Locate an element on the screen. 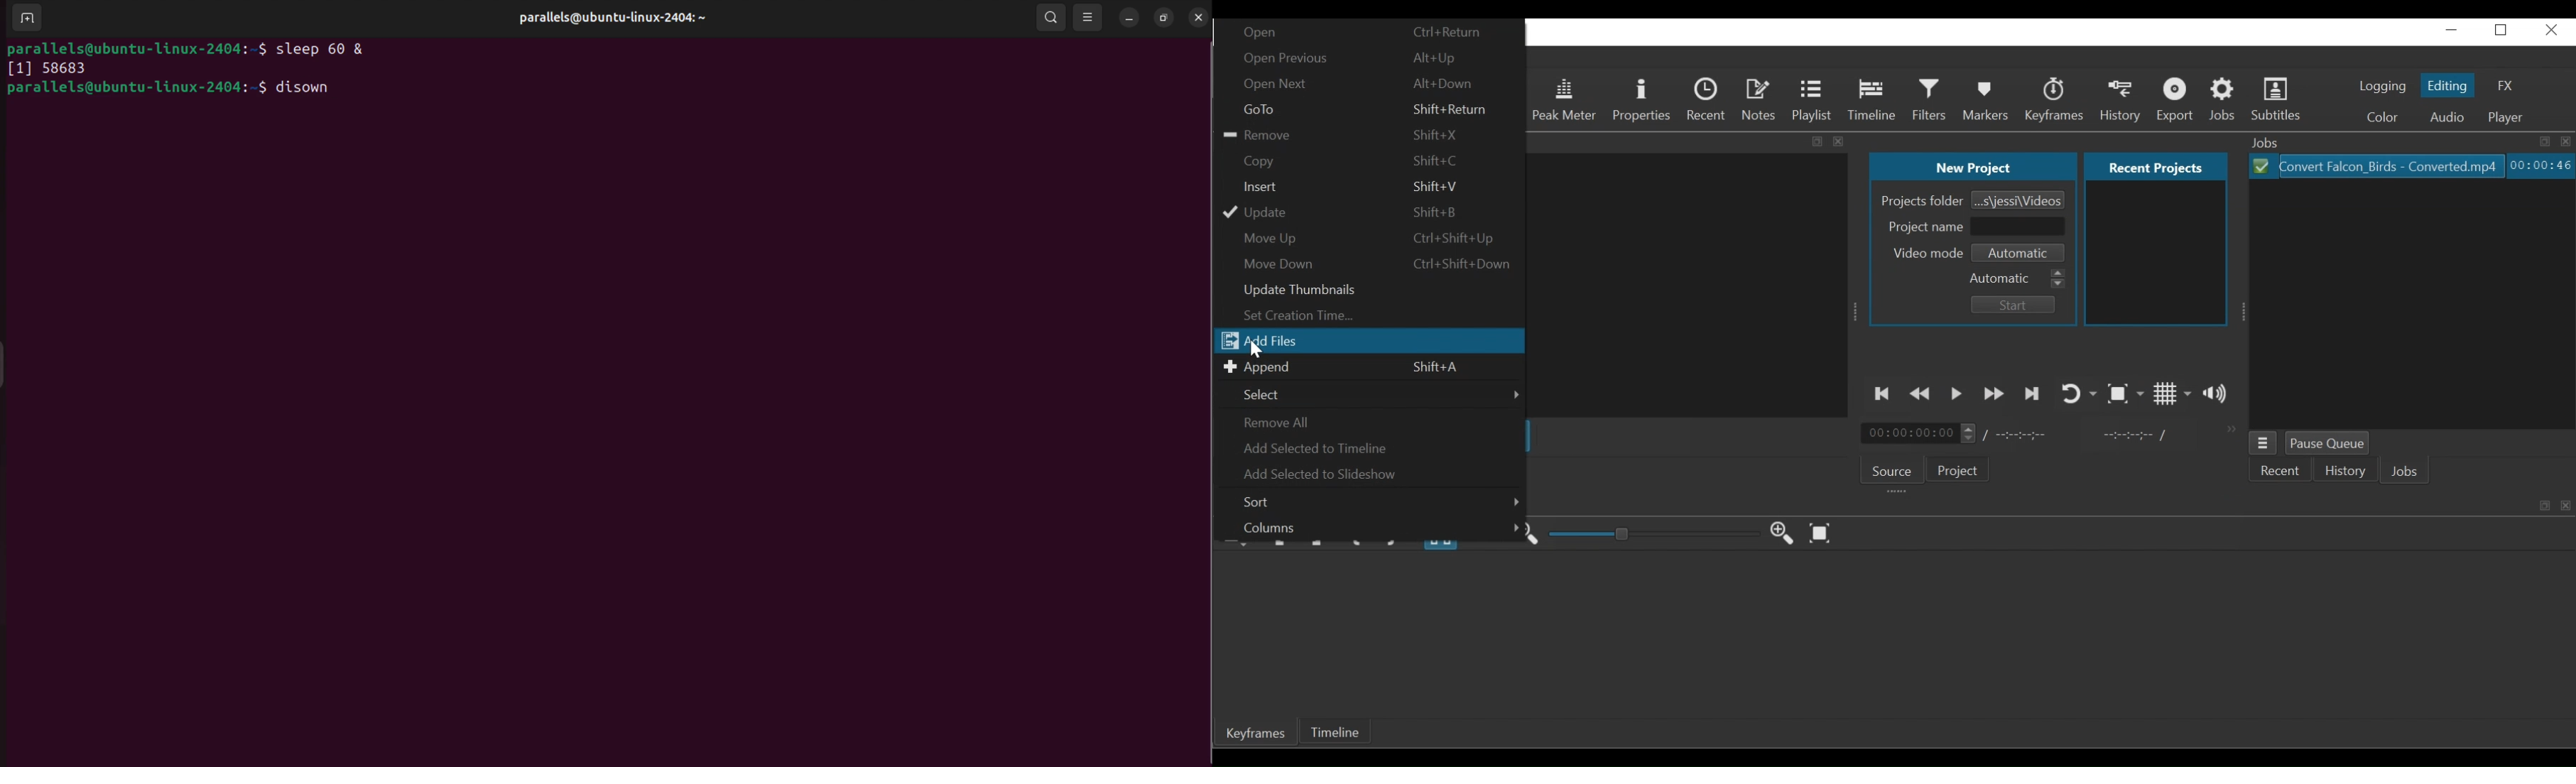 Image resolution: width=2576 pixels, height=784 pixels. Project Name Field is located at coordinates (2020, 228).